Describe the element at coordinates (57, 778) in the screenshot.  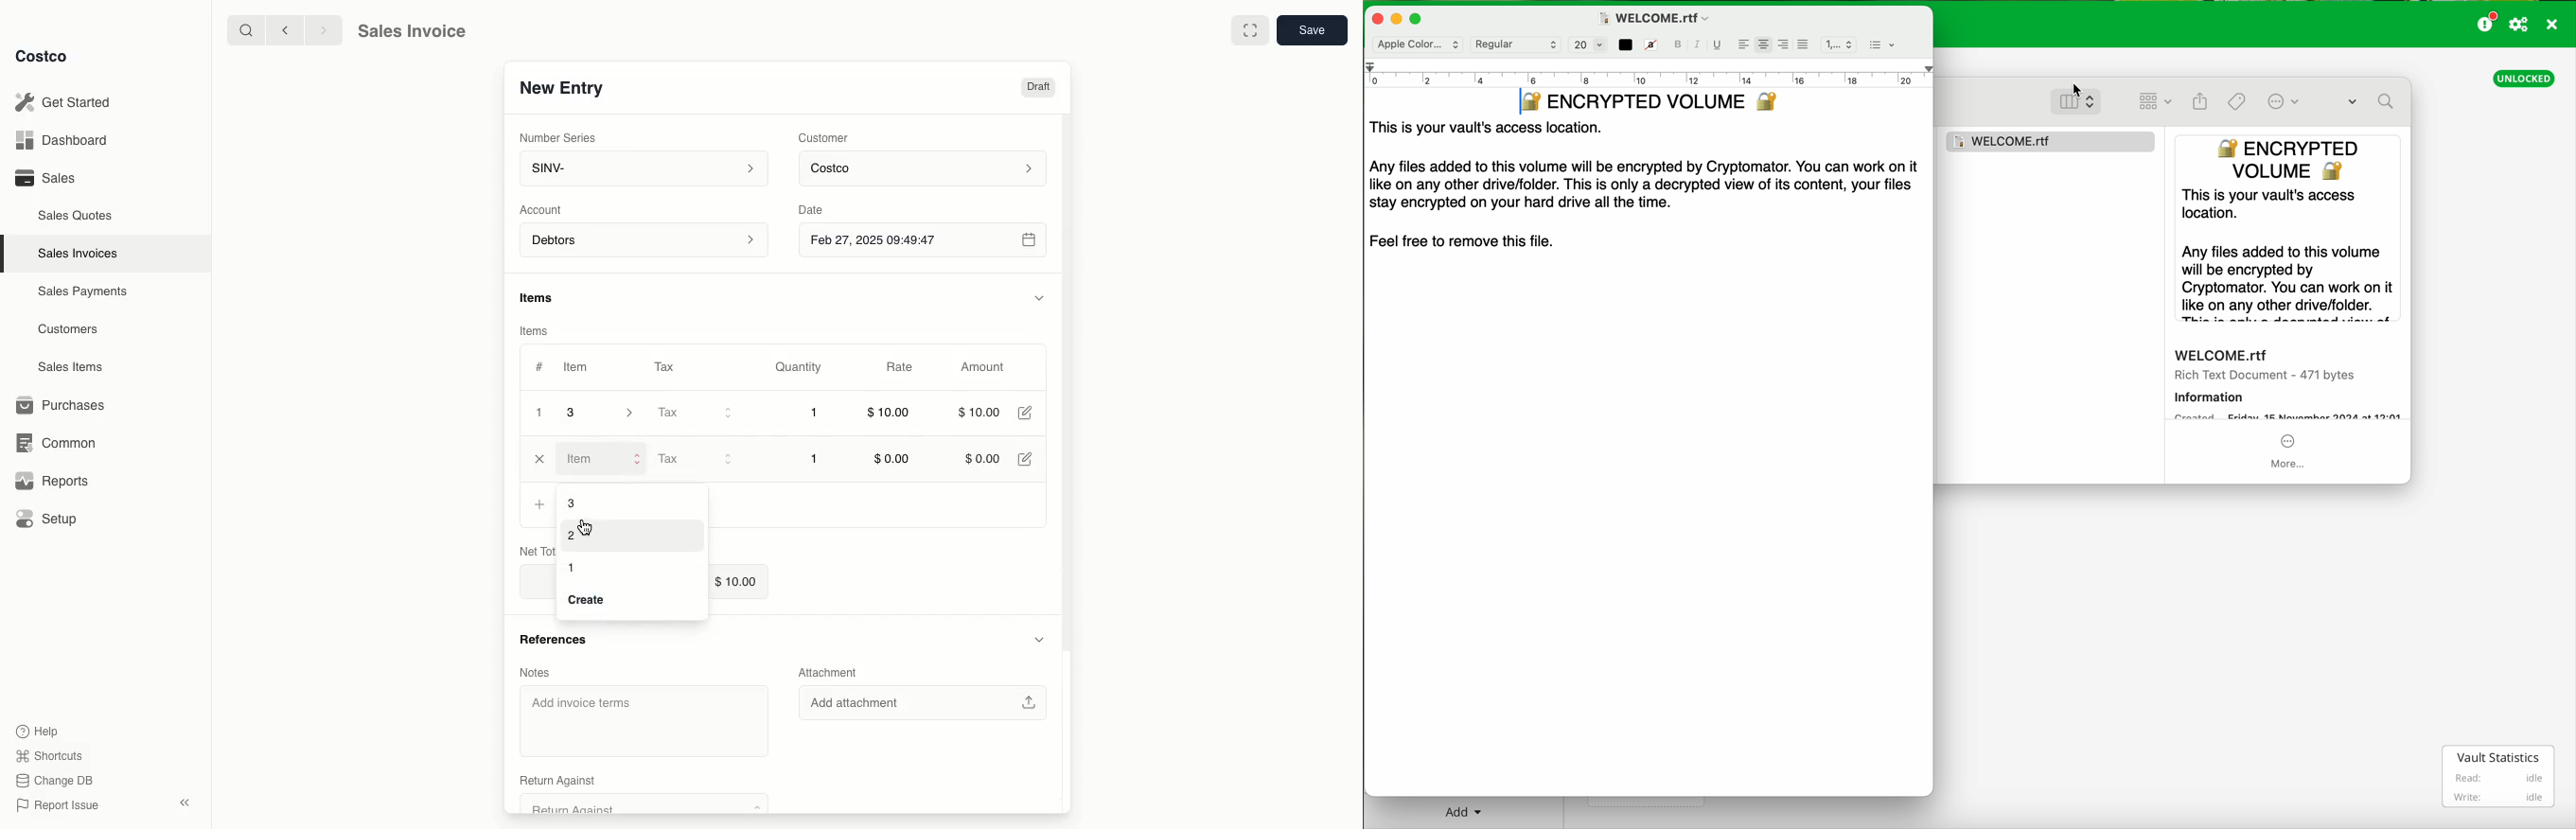
I see `Change DB` at that location.